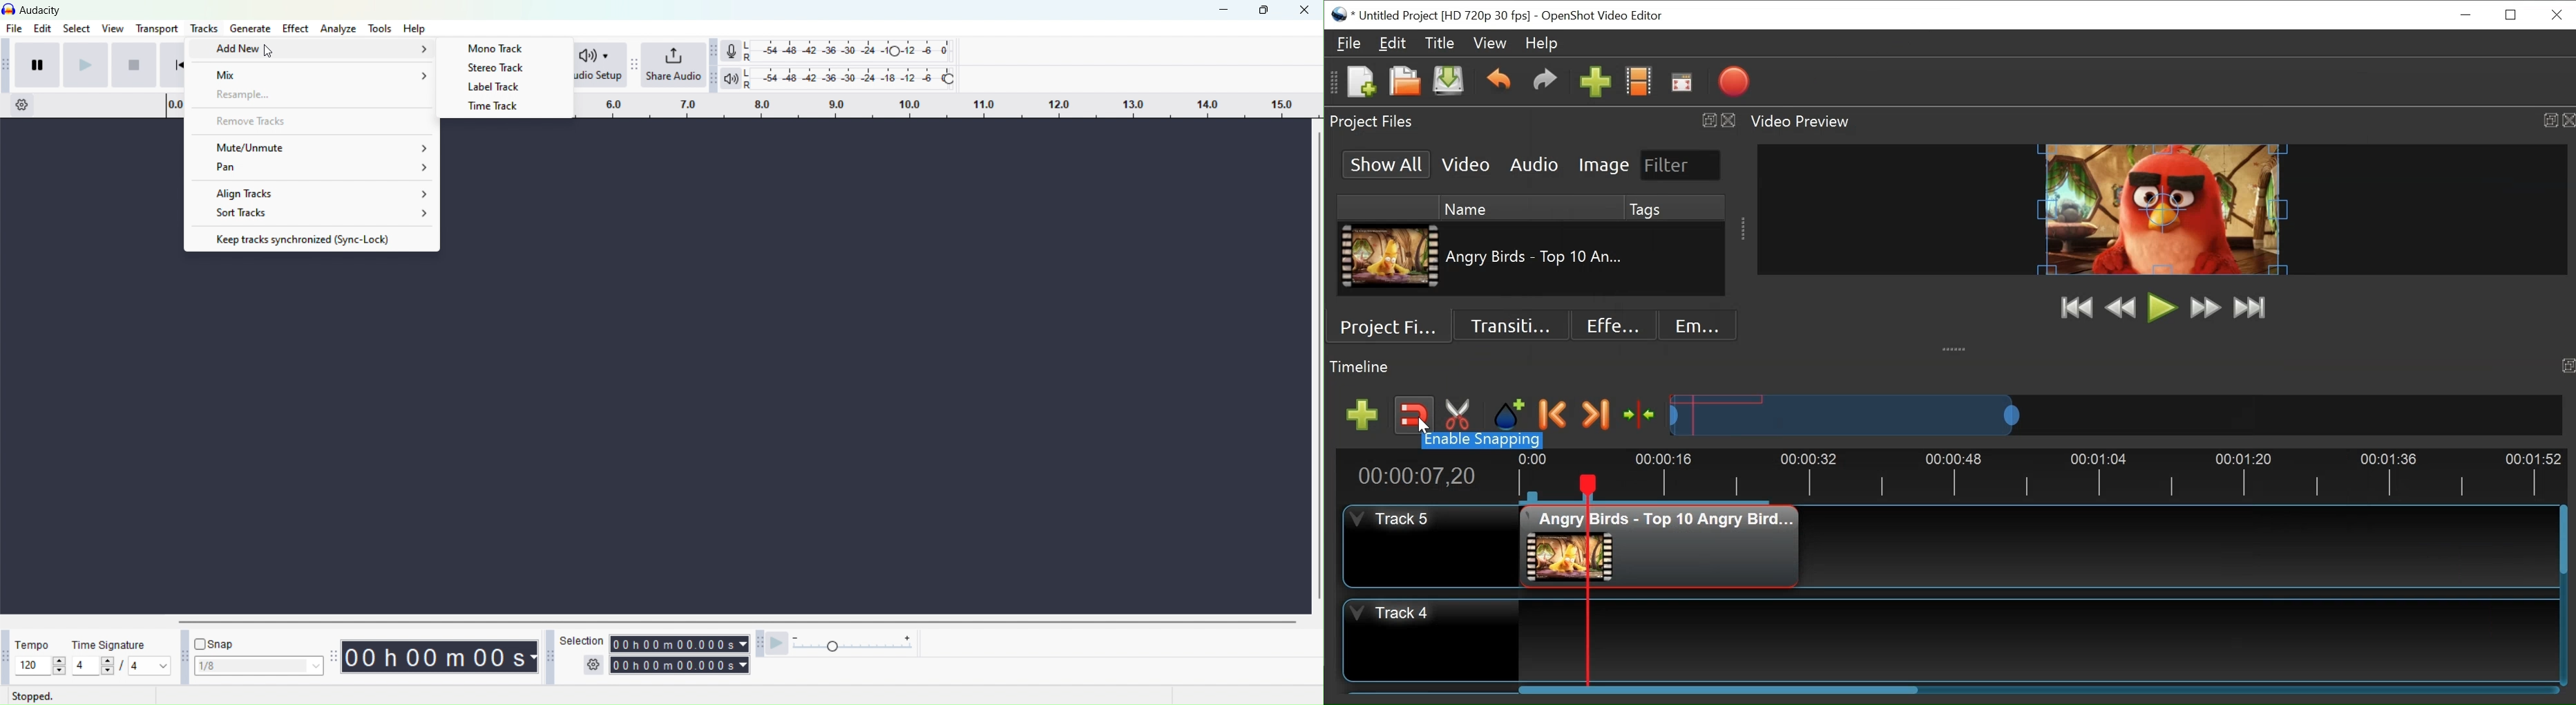  I want to click on Resemble, so click(313, 97).